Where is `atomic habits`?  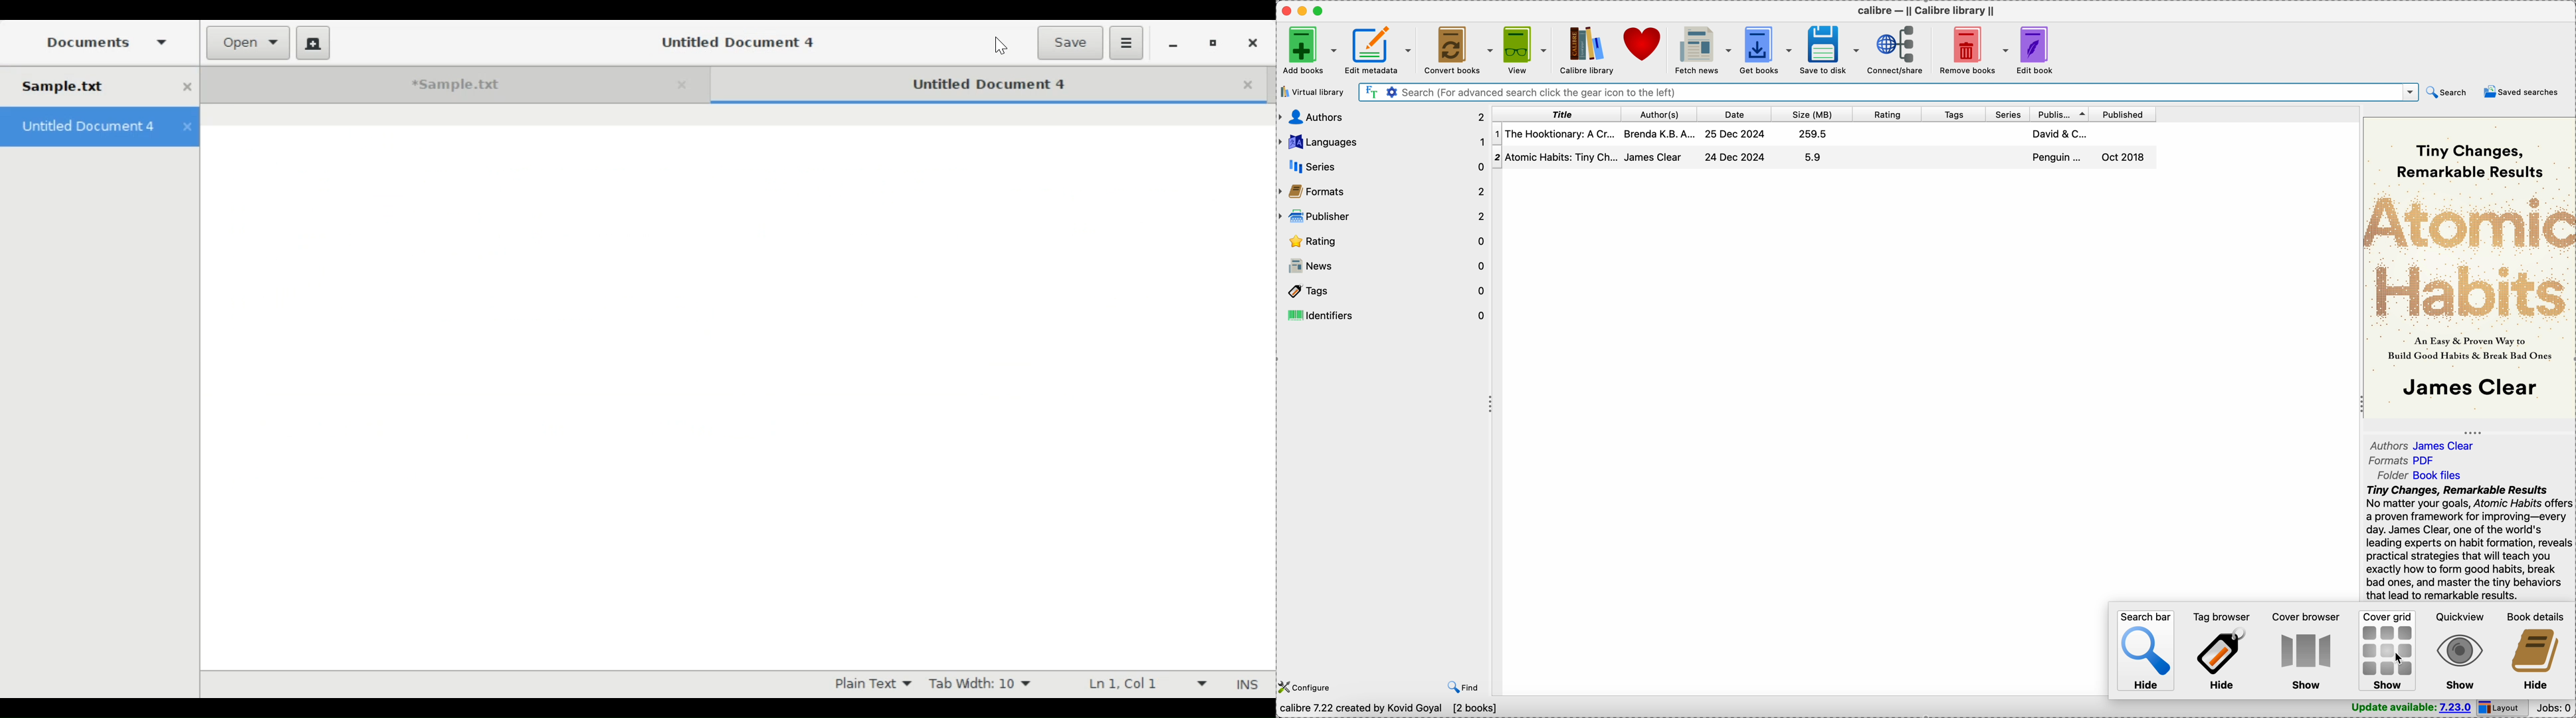 atomic habits is located at coordinates (2469, 257).